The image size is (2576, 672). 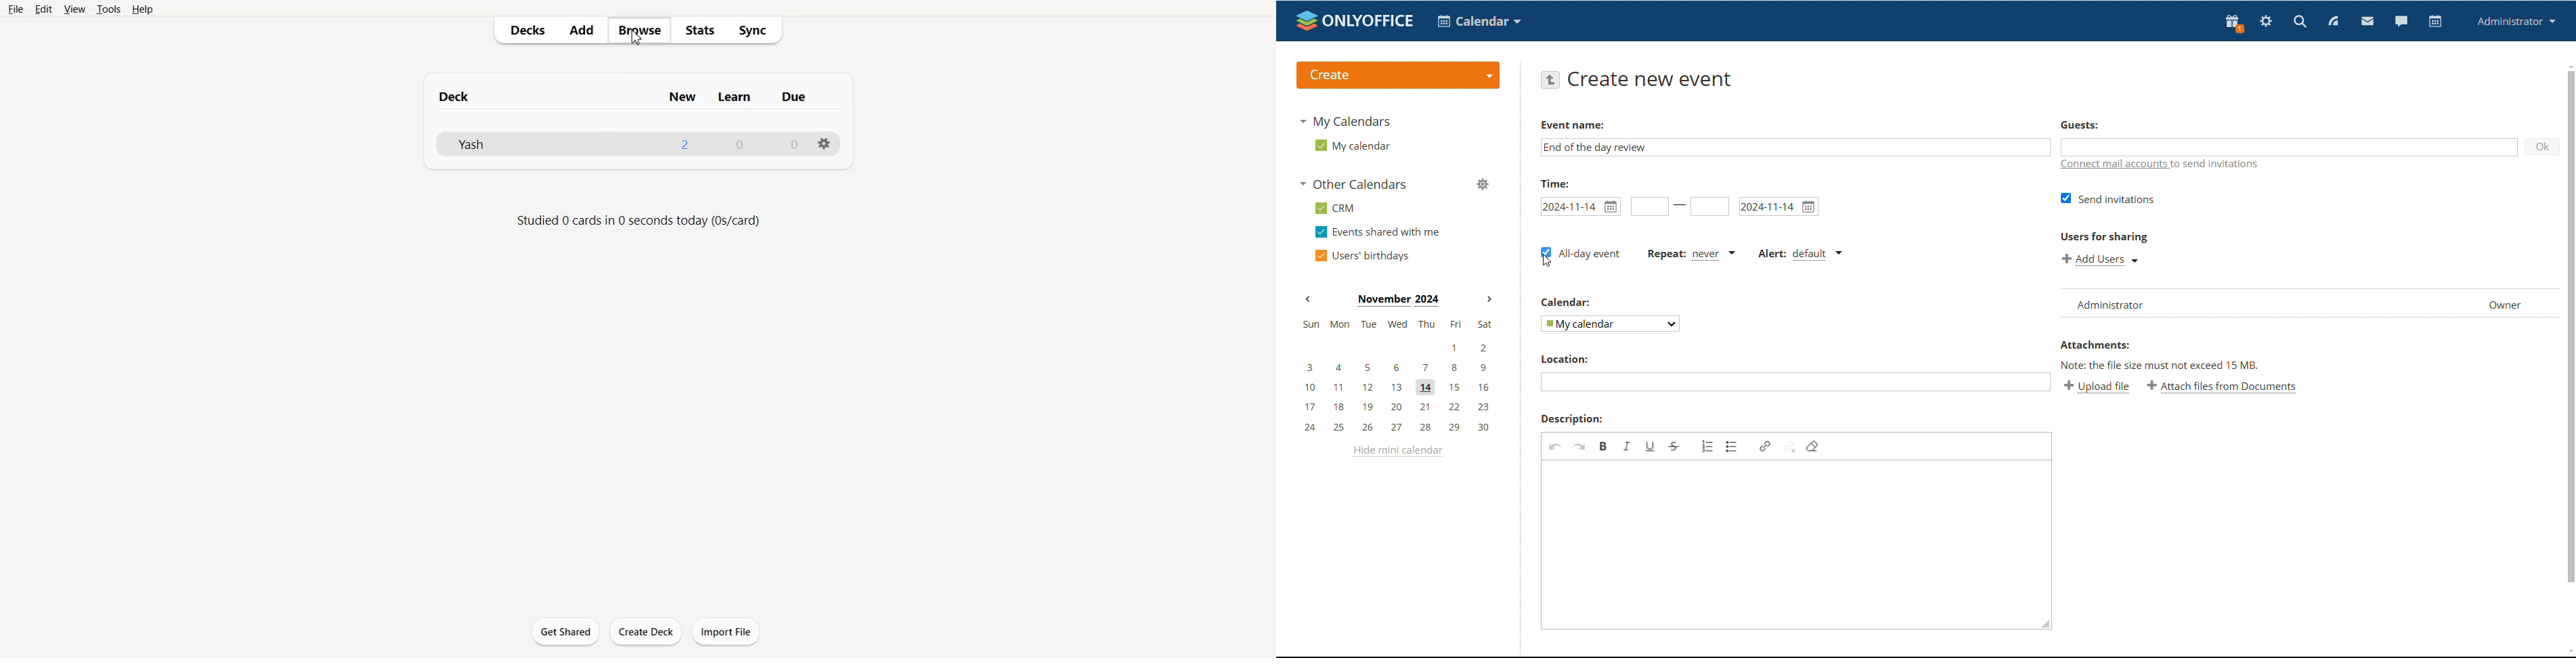 I want to click on my calendar, so click(x=1351, y=146).